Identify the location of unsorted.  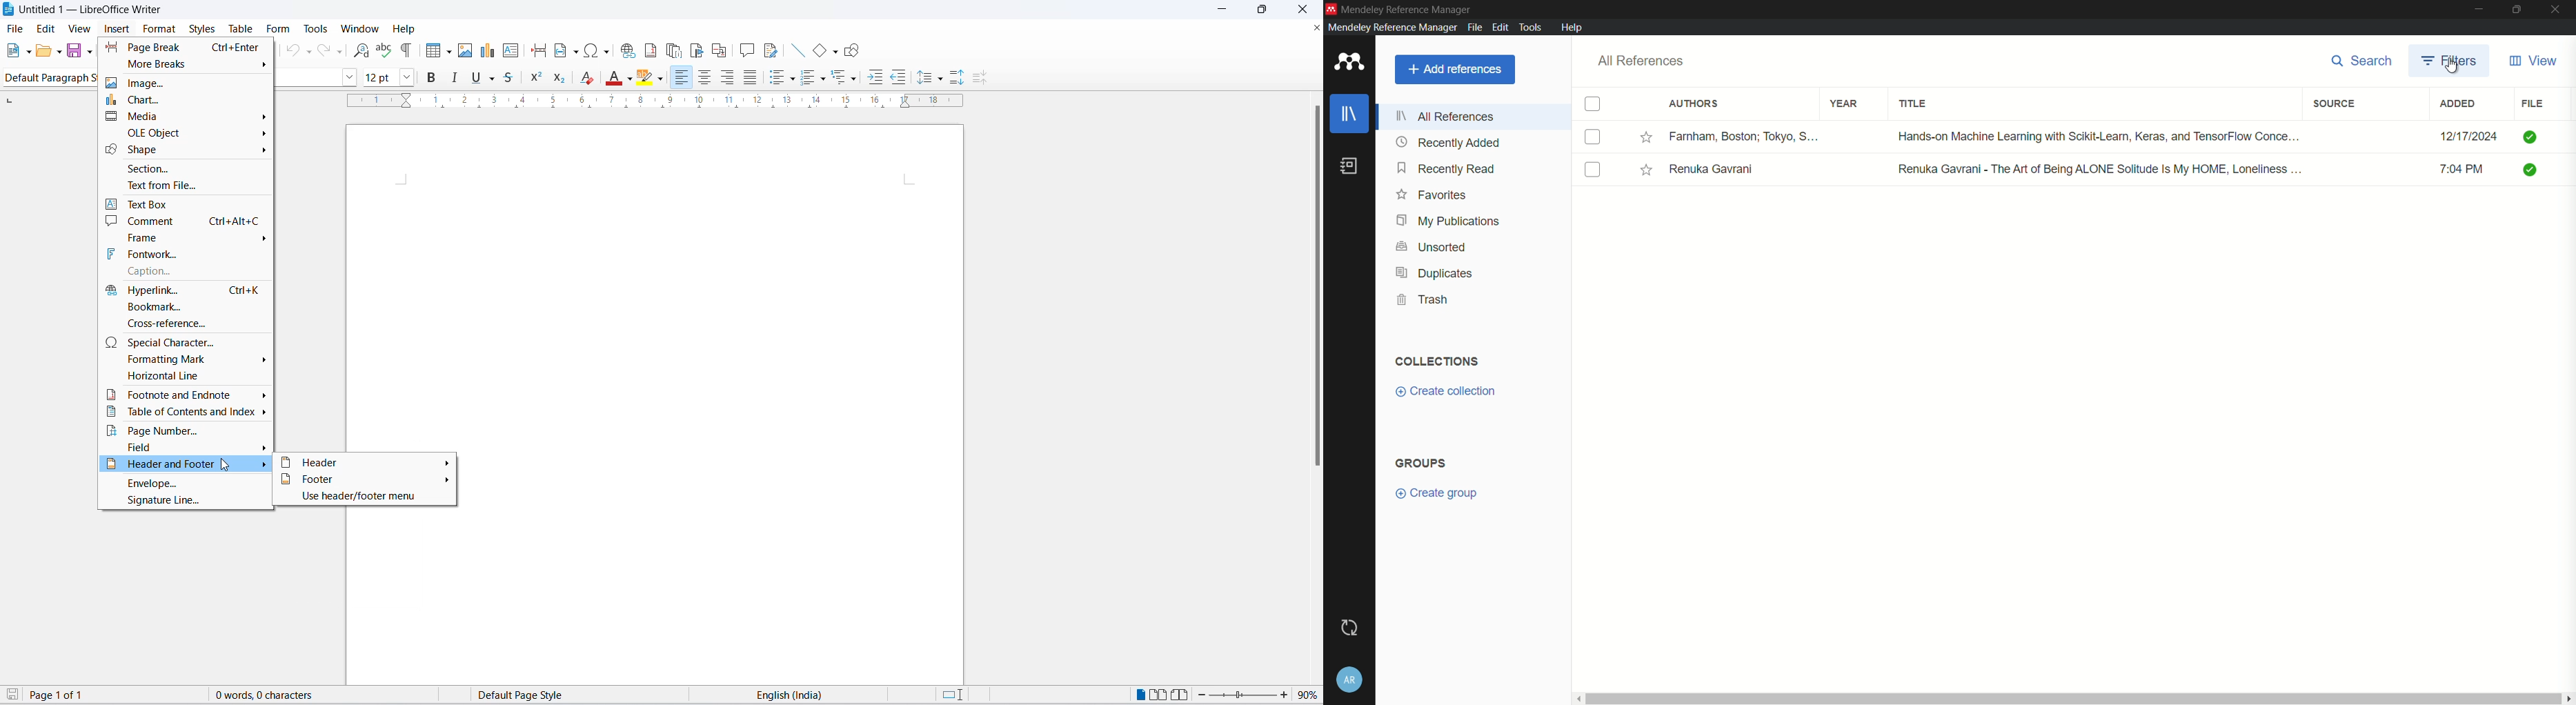
(1430, 247).